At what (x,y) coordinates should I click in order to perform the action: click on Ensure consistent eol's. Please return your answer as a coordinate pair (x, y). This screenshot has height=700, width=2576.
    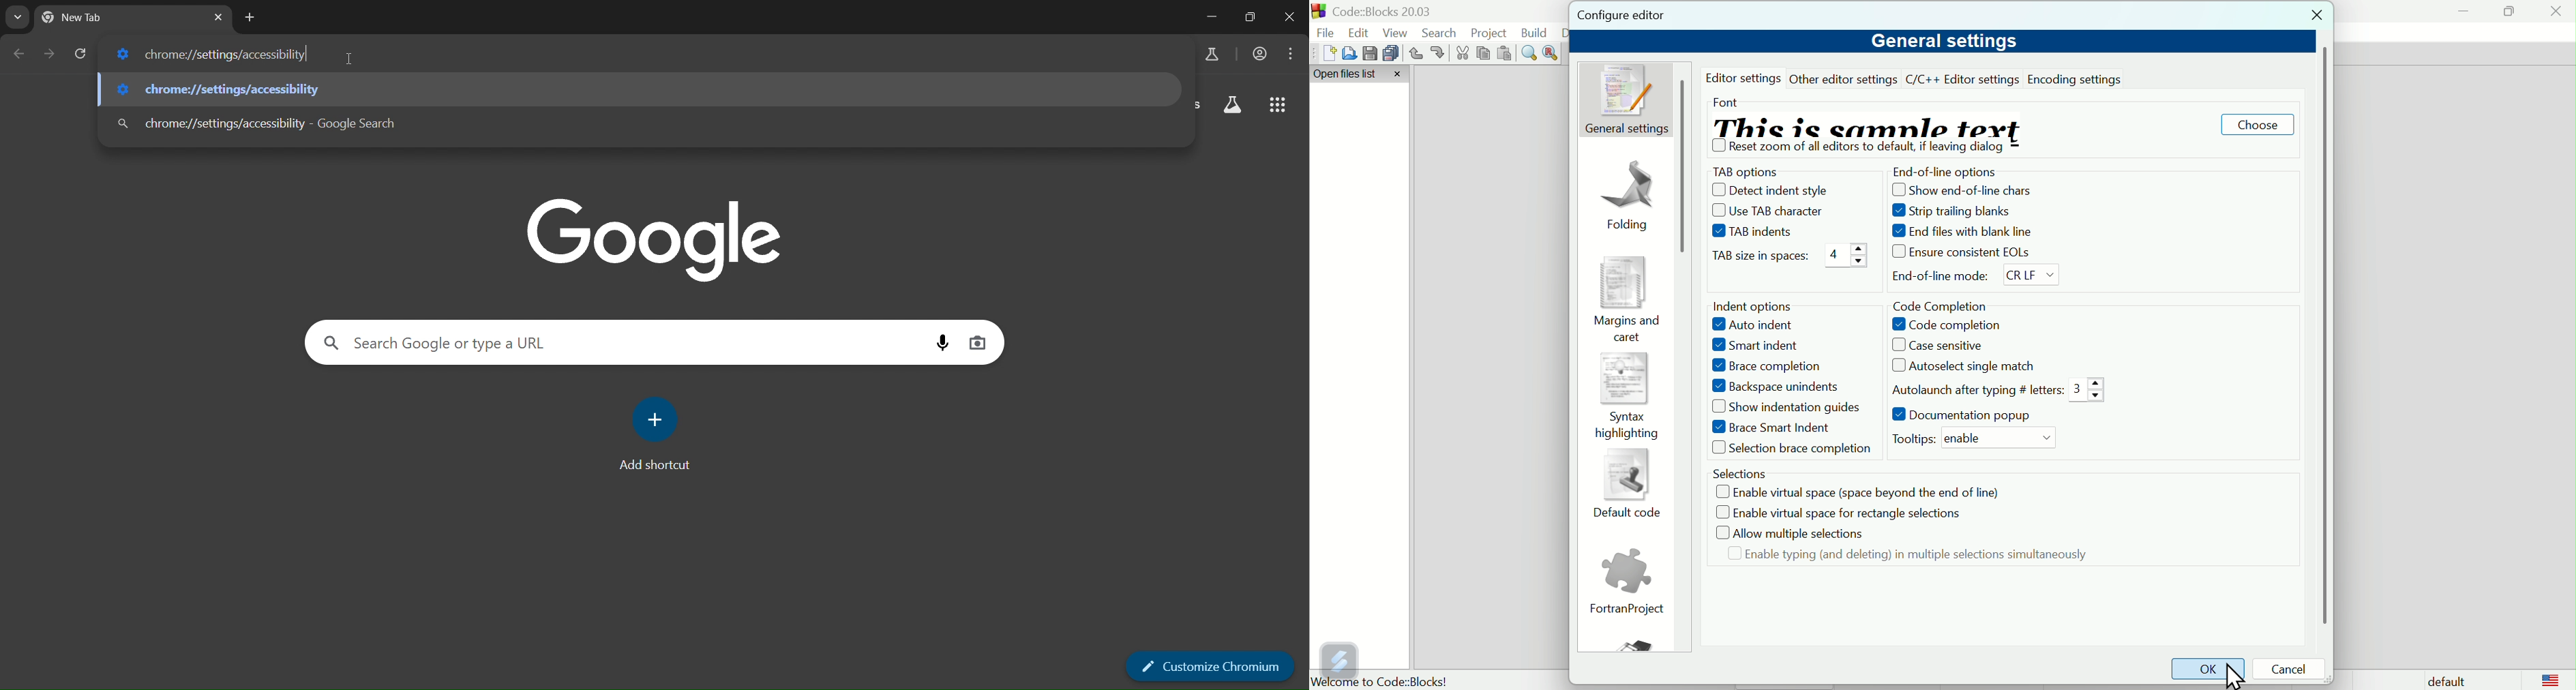
    Looking at the image, I should click on (1967, 254).